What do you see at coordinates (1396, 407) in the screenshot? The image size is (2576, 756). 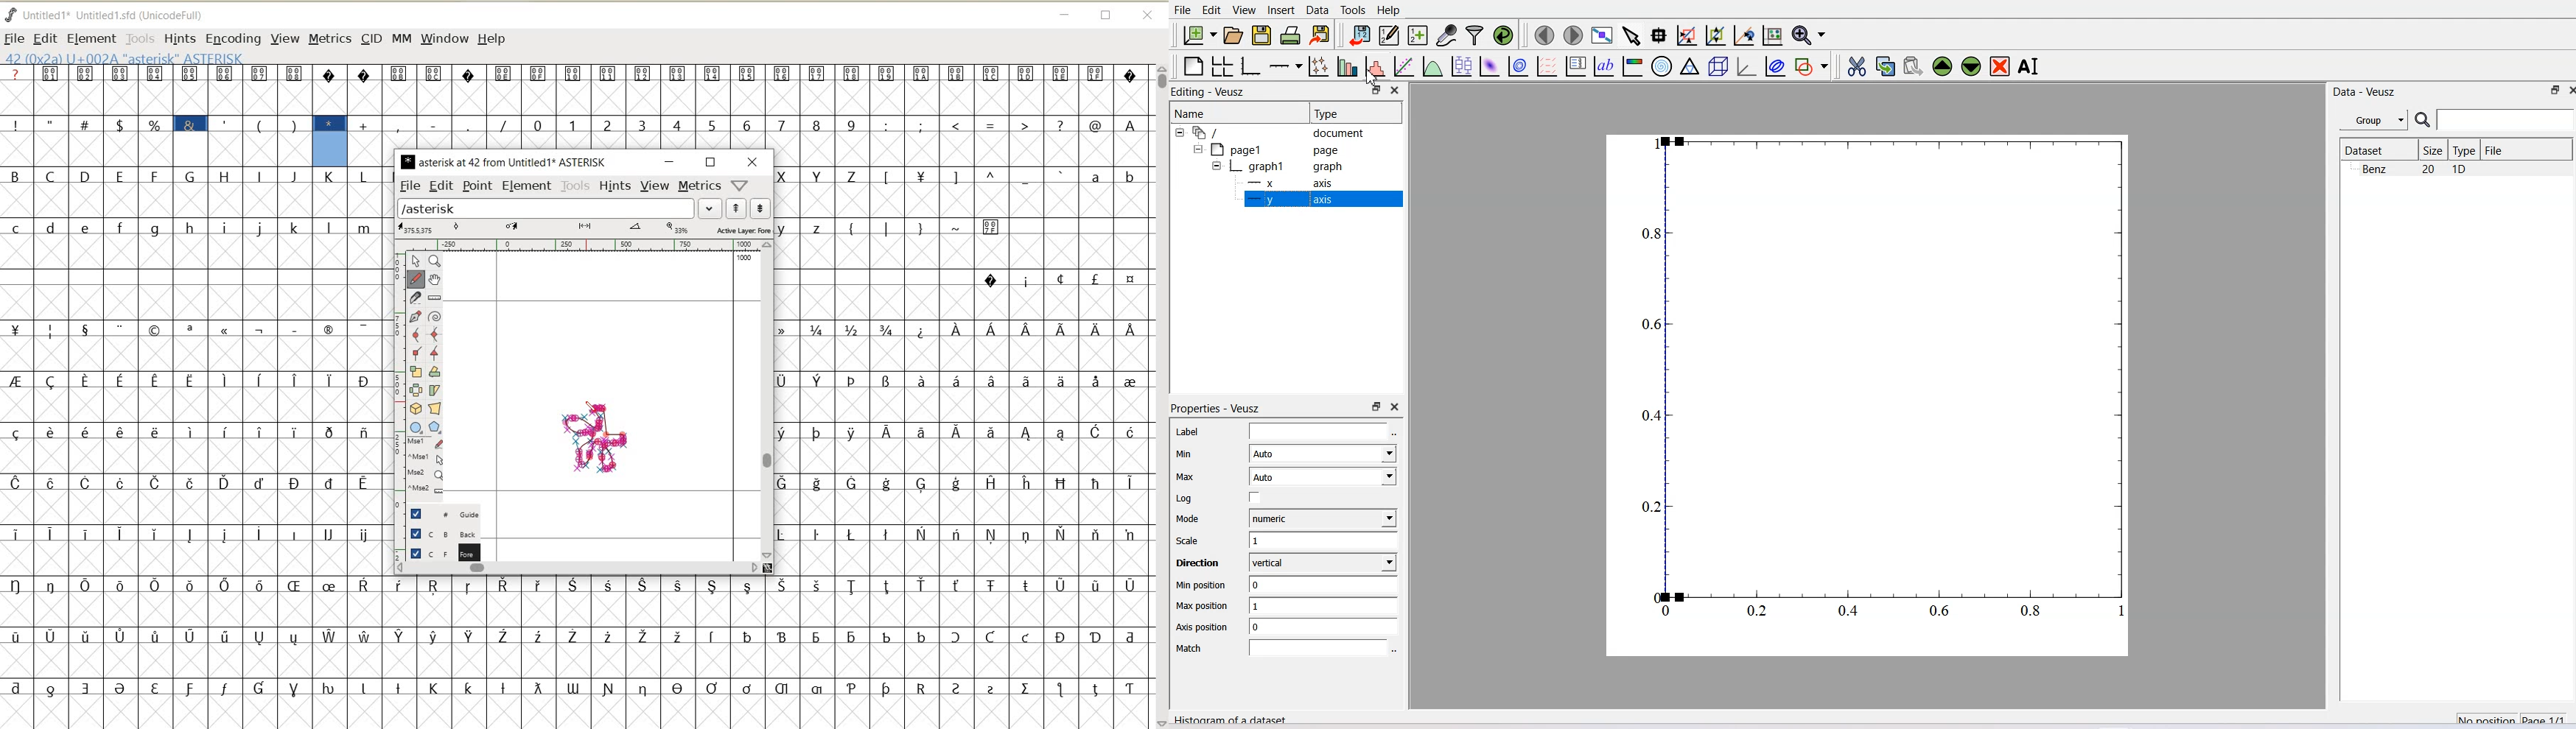 I see `Close` at bounding box center [1396, 407].